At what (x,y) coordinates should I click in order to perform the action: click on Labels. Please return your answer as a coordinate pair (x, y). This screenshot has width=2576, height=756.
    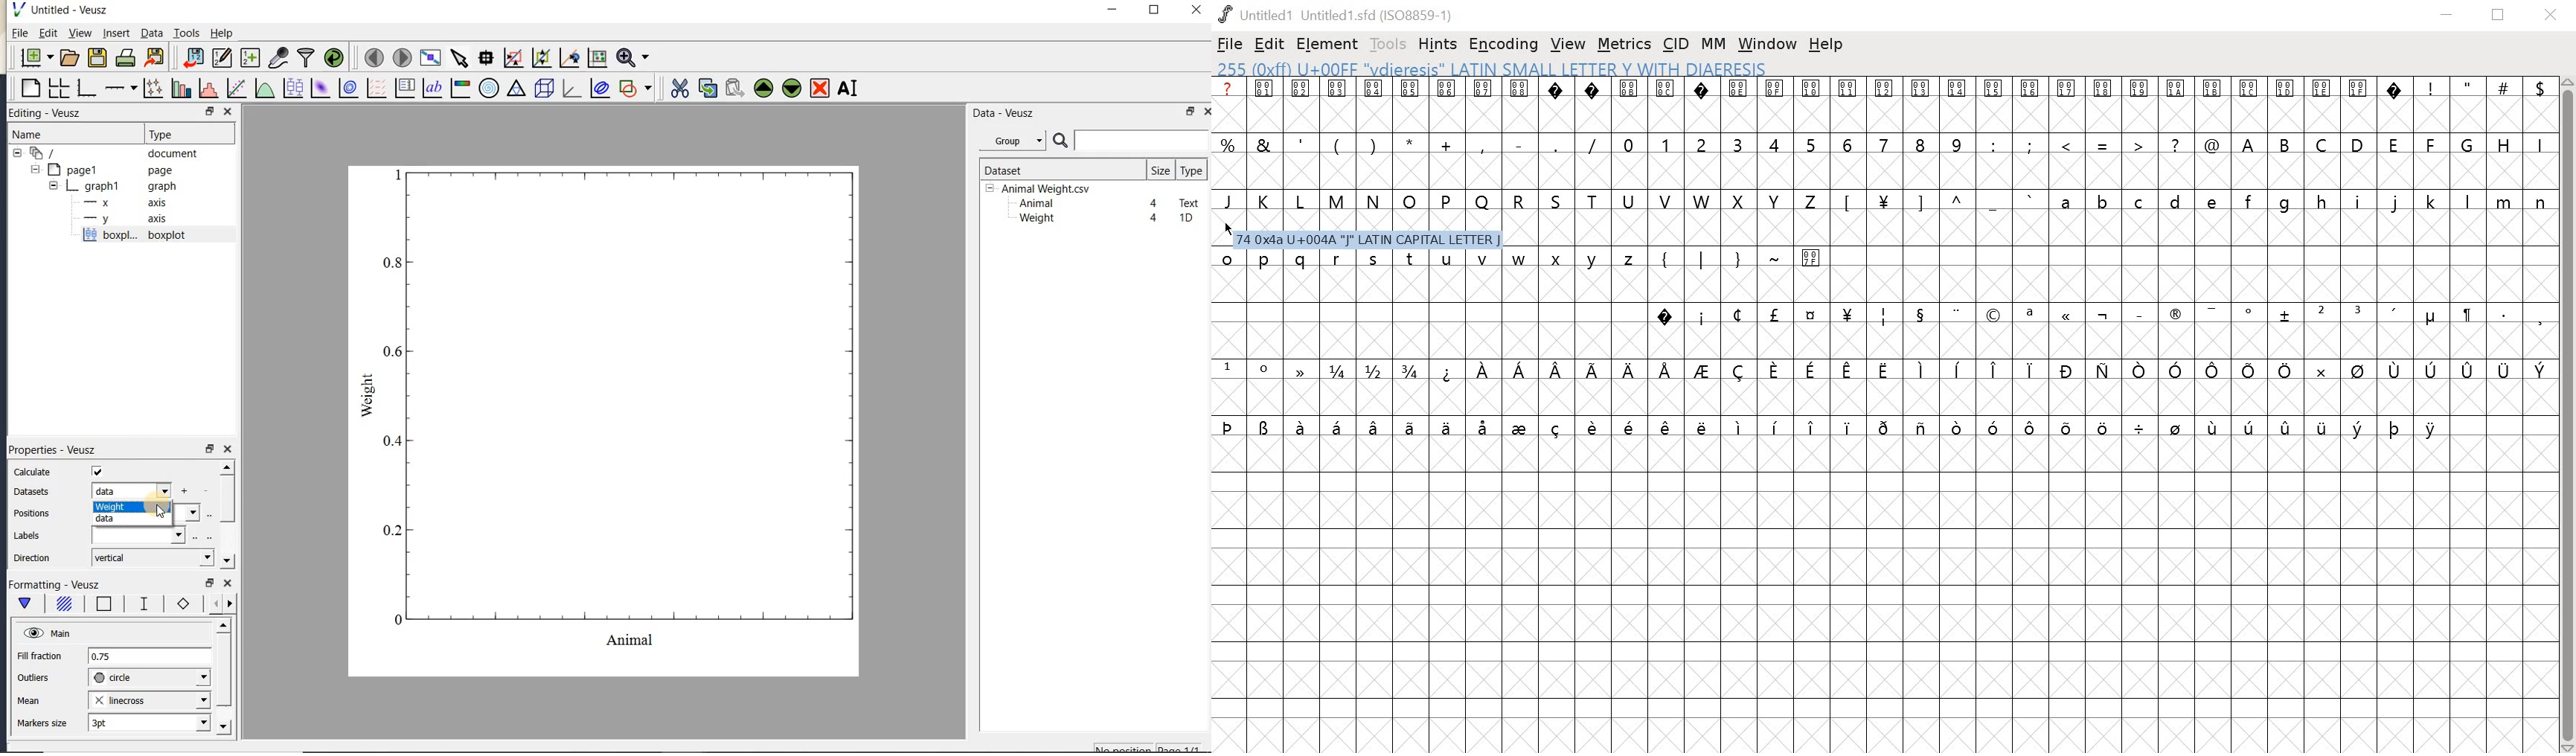
    Looking at the image, I should click on (27, 536).